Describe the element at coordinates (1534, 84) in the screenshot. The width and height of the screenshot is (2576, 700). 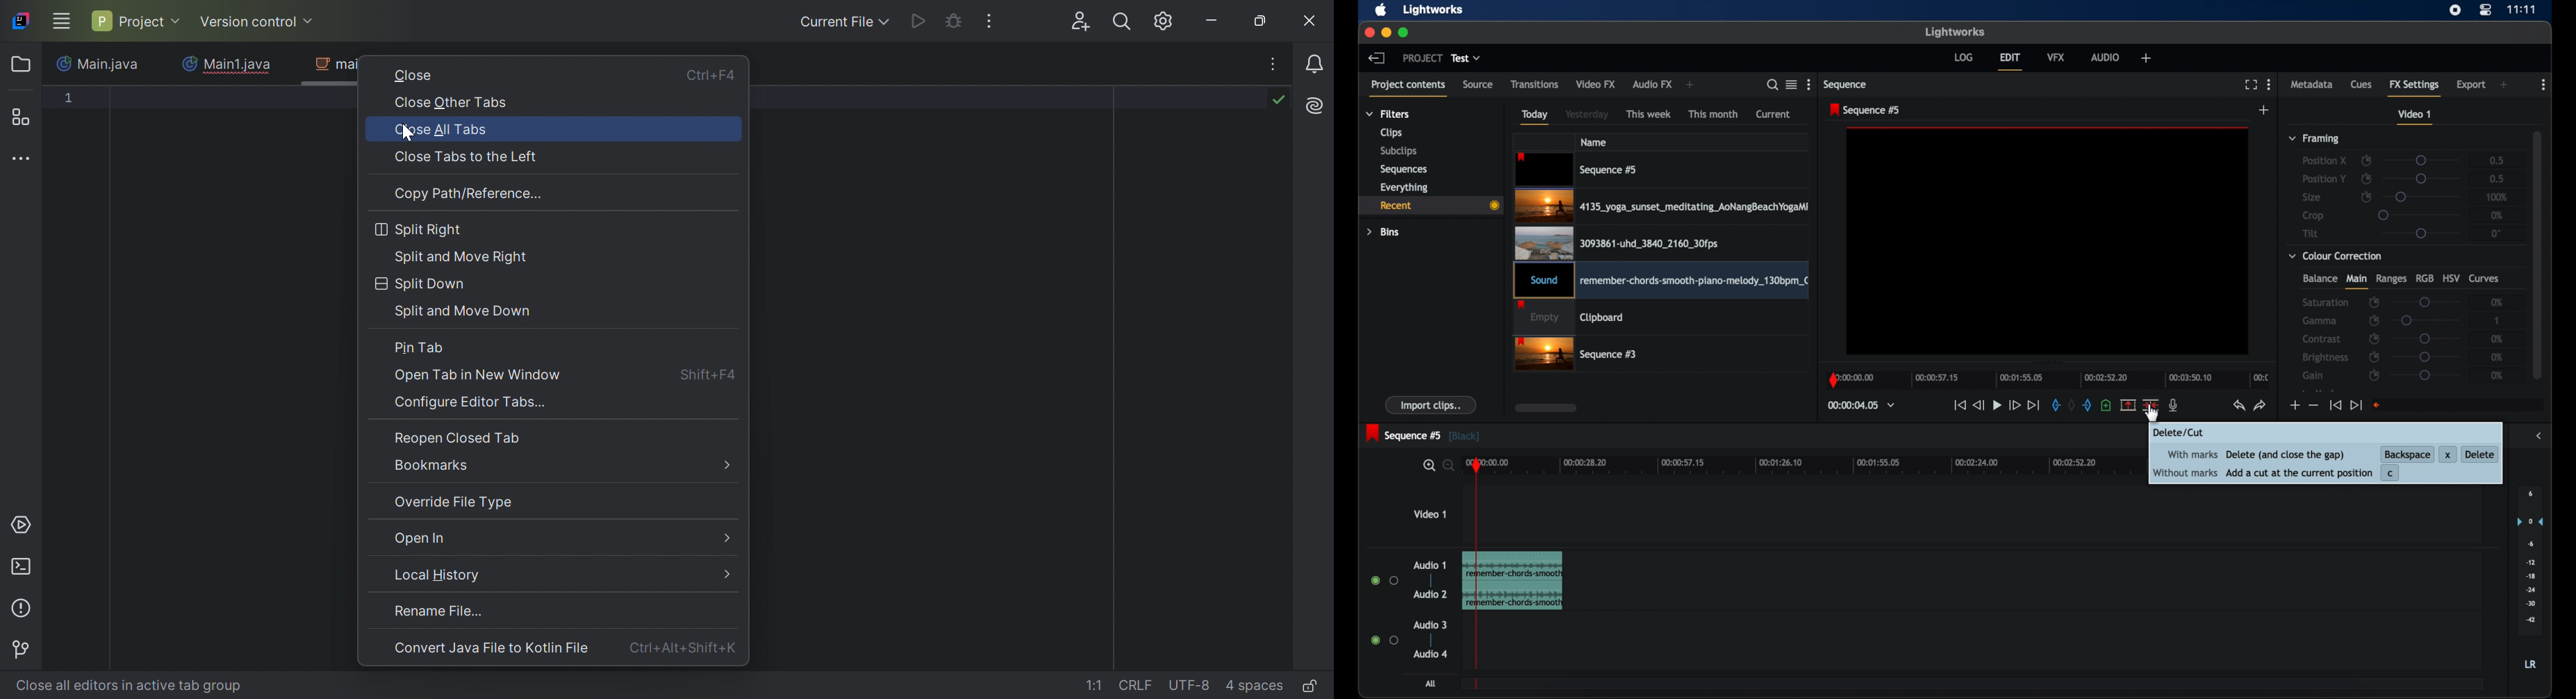
I see `transitions` at that location.